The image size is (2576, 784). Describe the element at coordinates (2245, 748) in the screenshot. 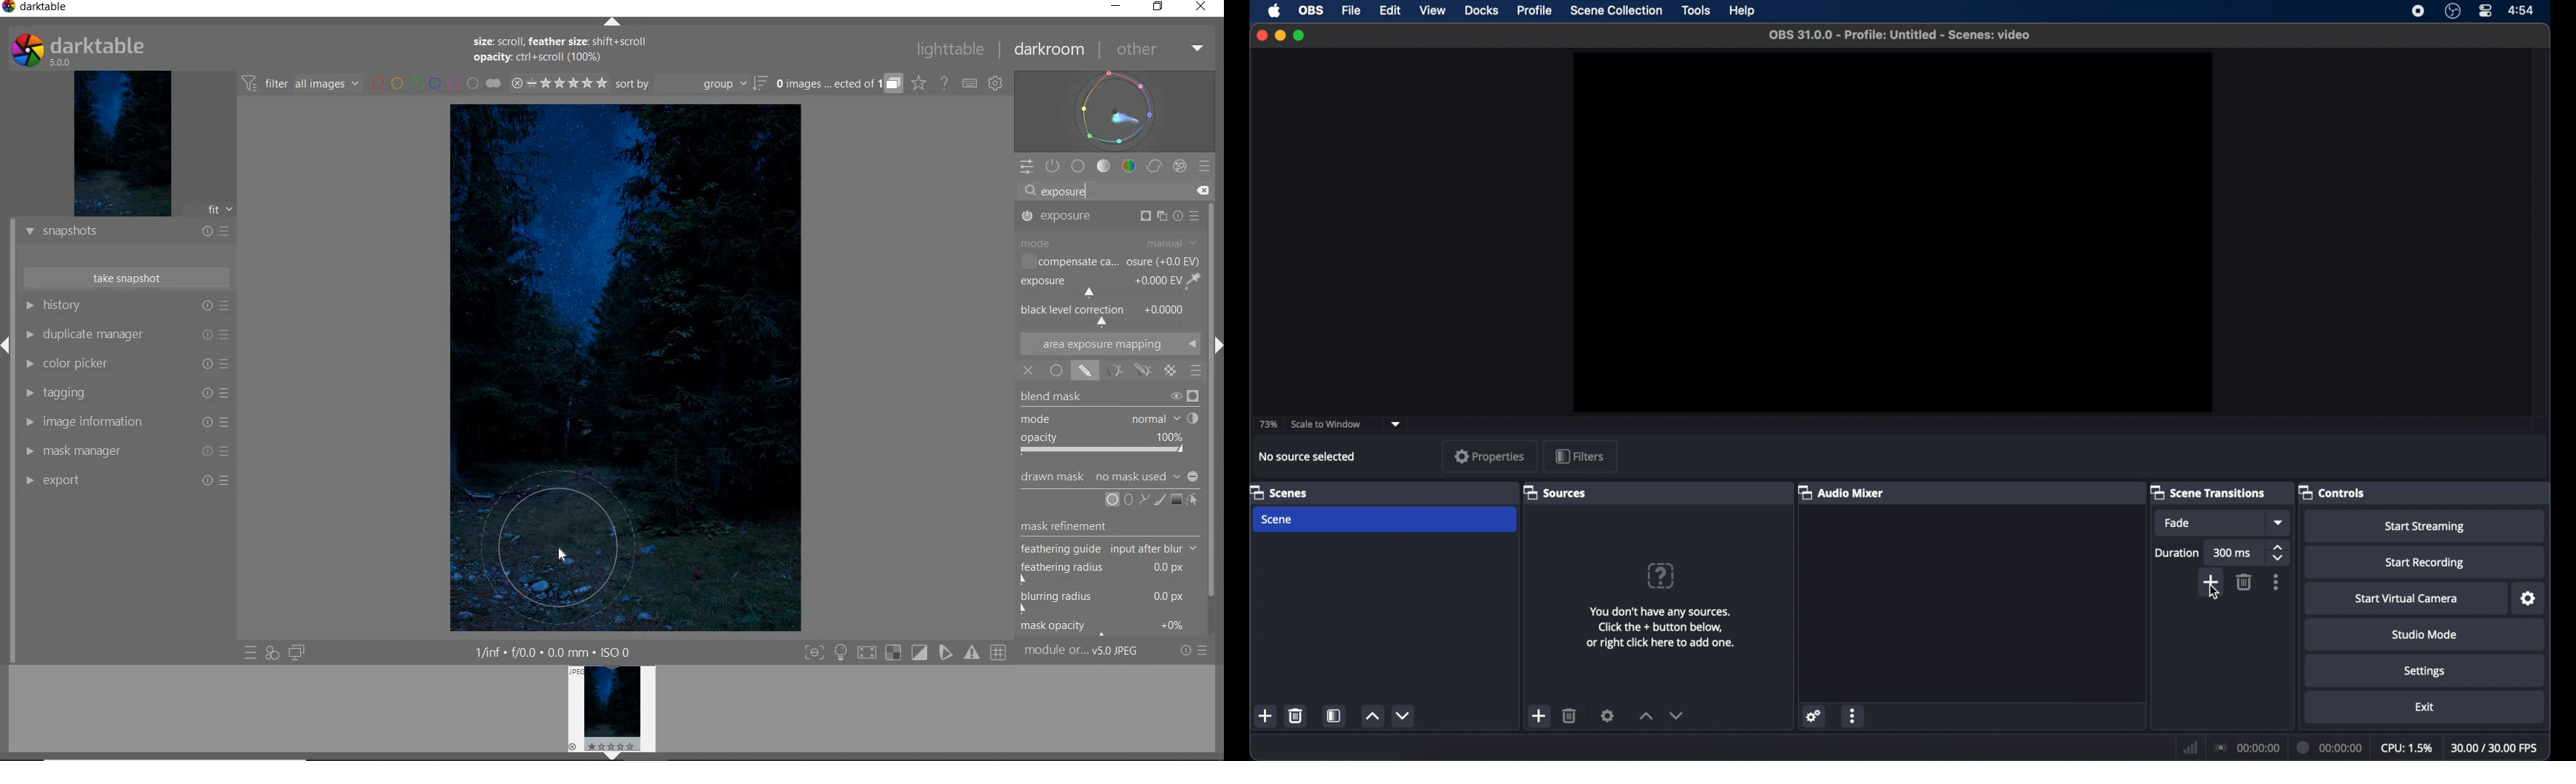

I see `connection` at that location.